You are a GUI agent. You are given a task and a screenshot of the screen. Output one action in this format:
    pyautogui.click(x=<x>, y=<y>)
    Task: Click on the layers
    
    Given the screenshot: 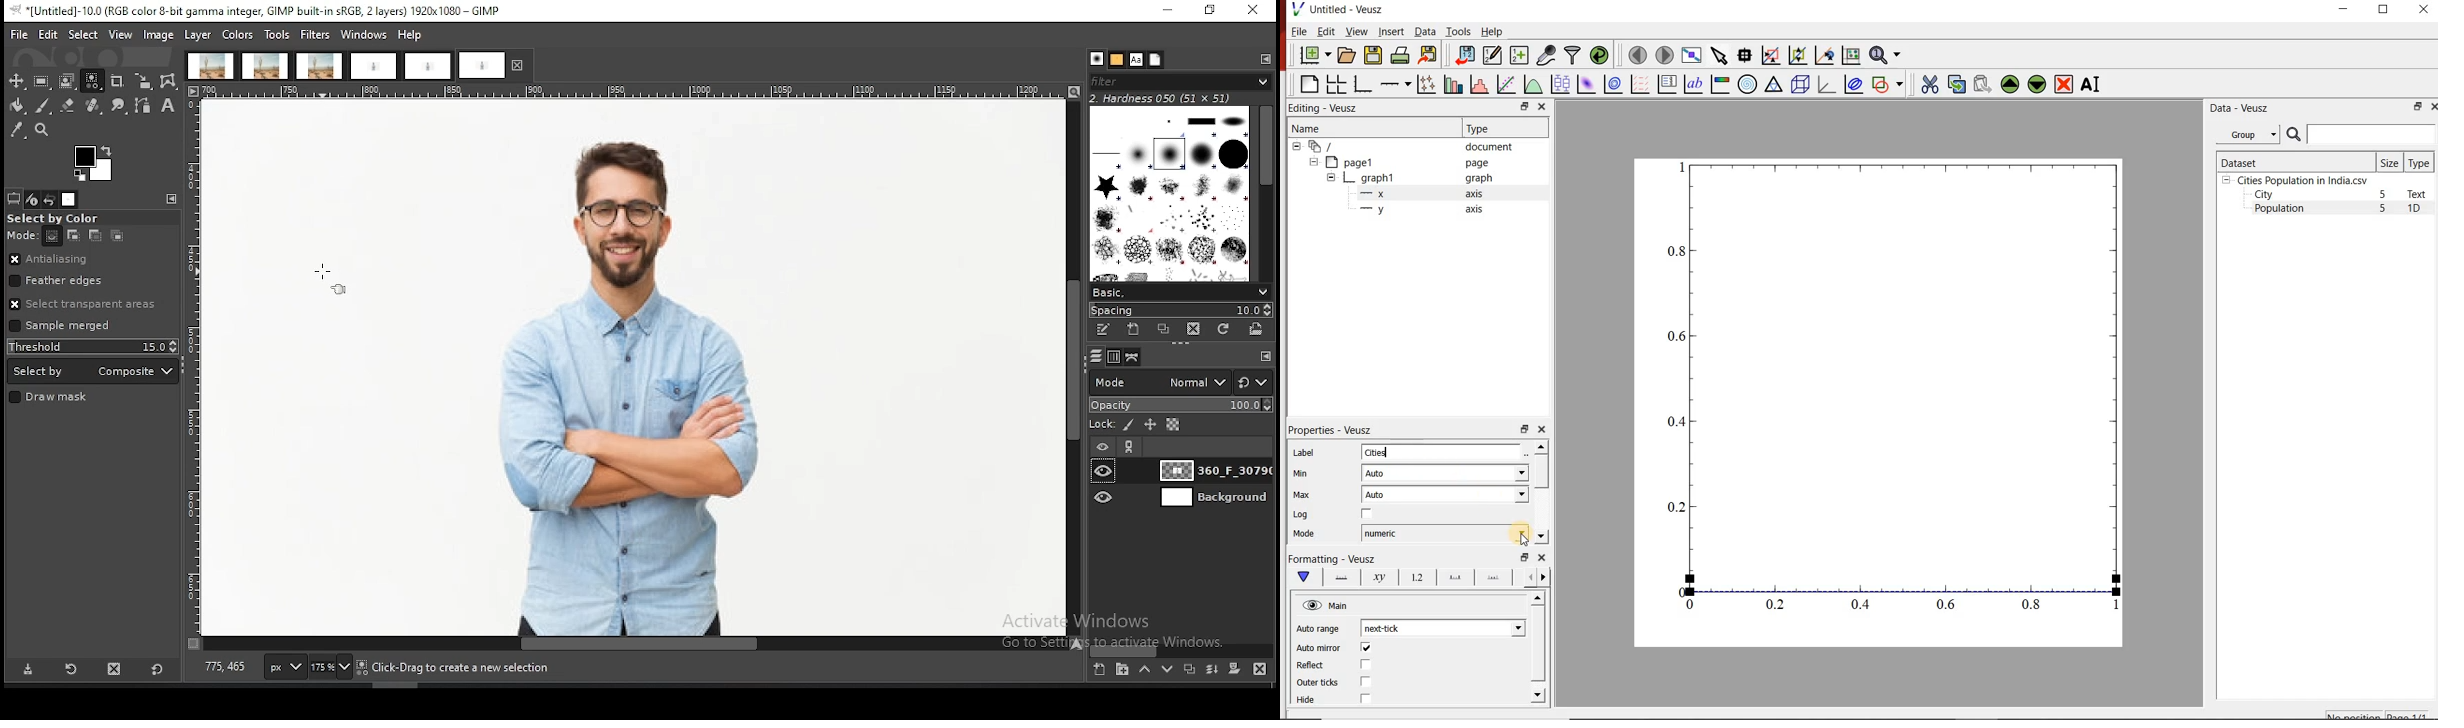 What is the action you would take?
    pyautogui.click(x=1096, y=357)
    